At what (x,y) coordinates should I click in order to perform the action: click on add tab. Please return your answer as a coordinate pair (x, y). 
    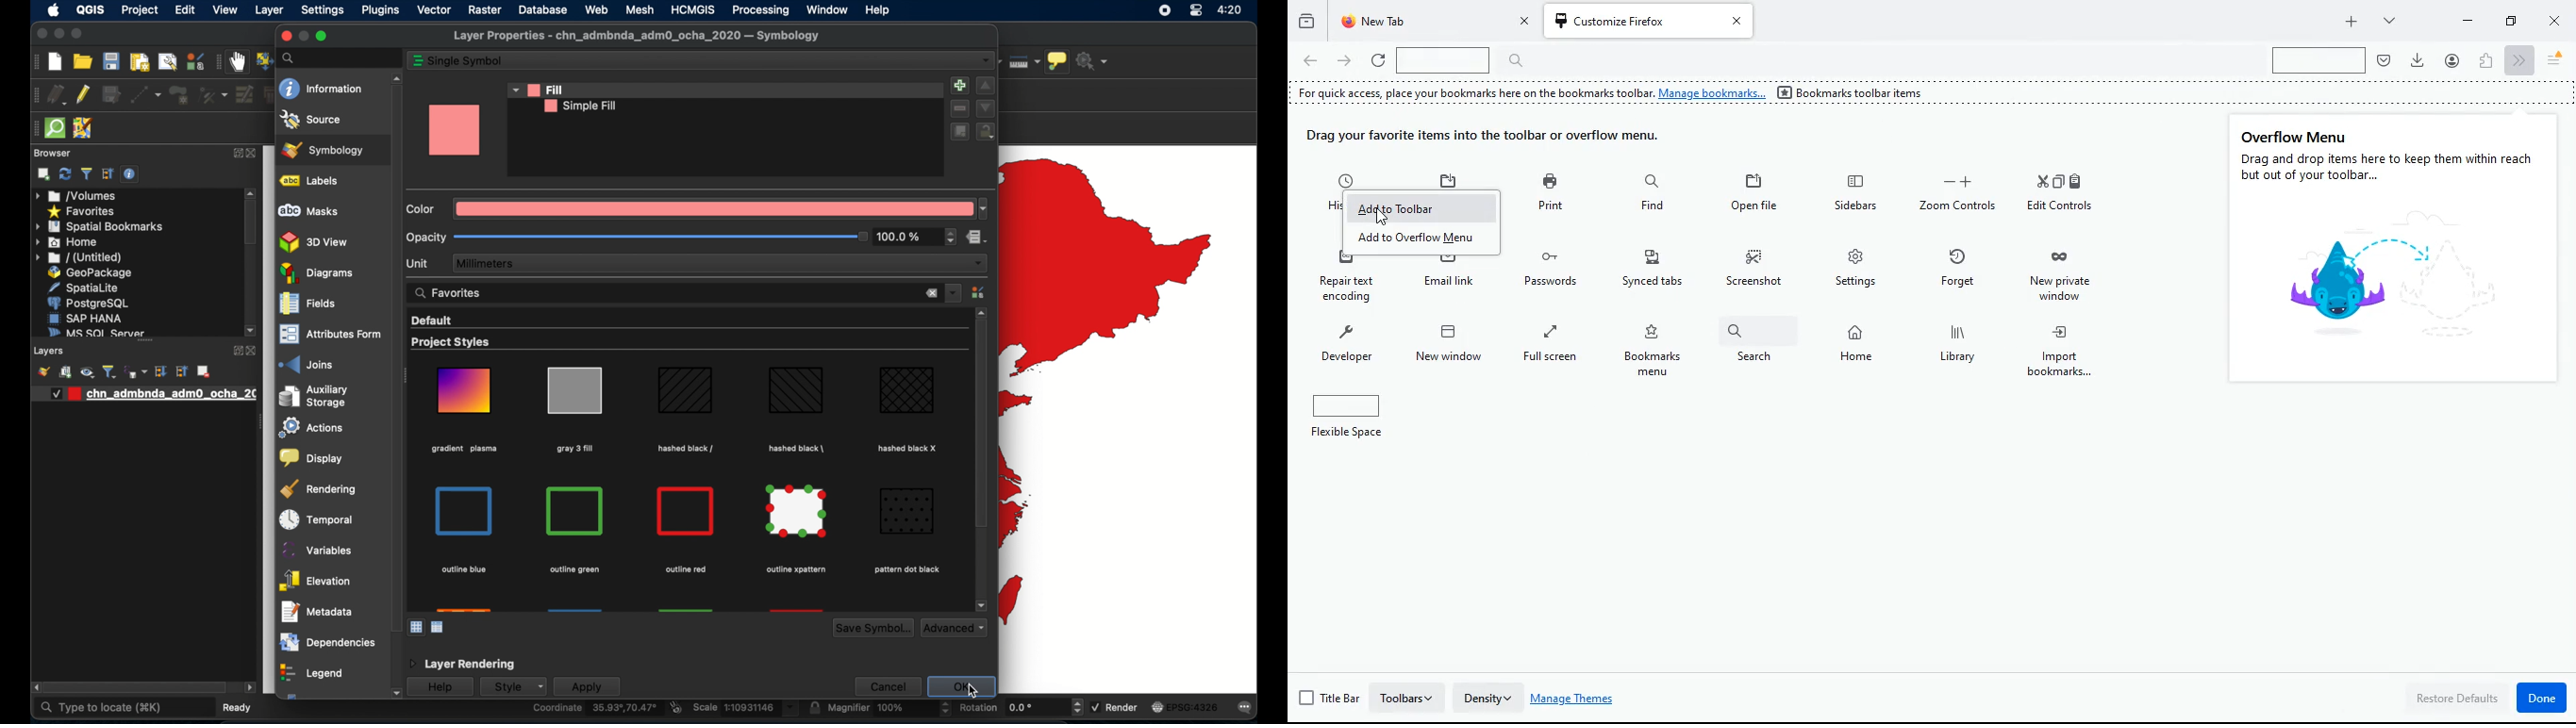
    Looking at the image, I should click on (2351, 22).